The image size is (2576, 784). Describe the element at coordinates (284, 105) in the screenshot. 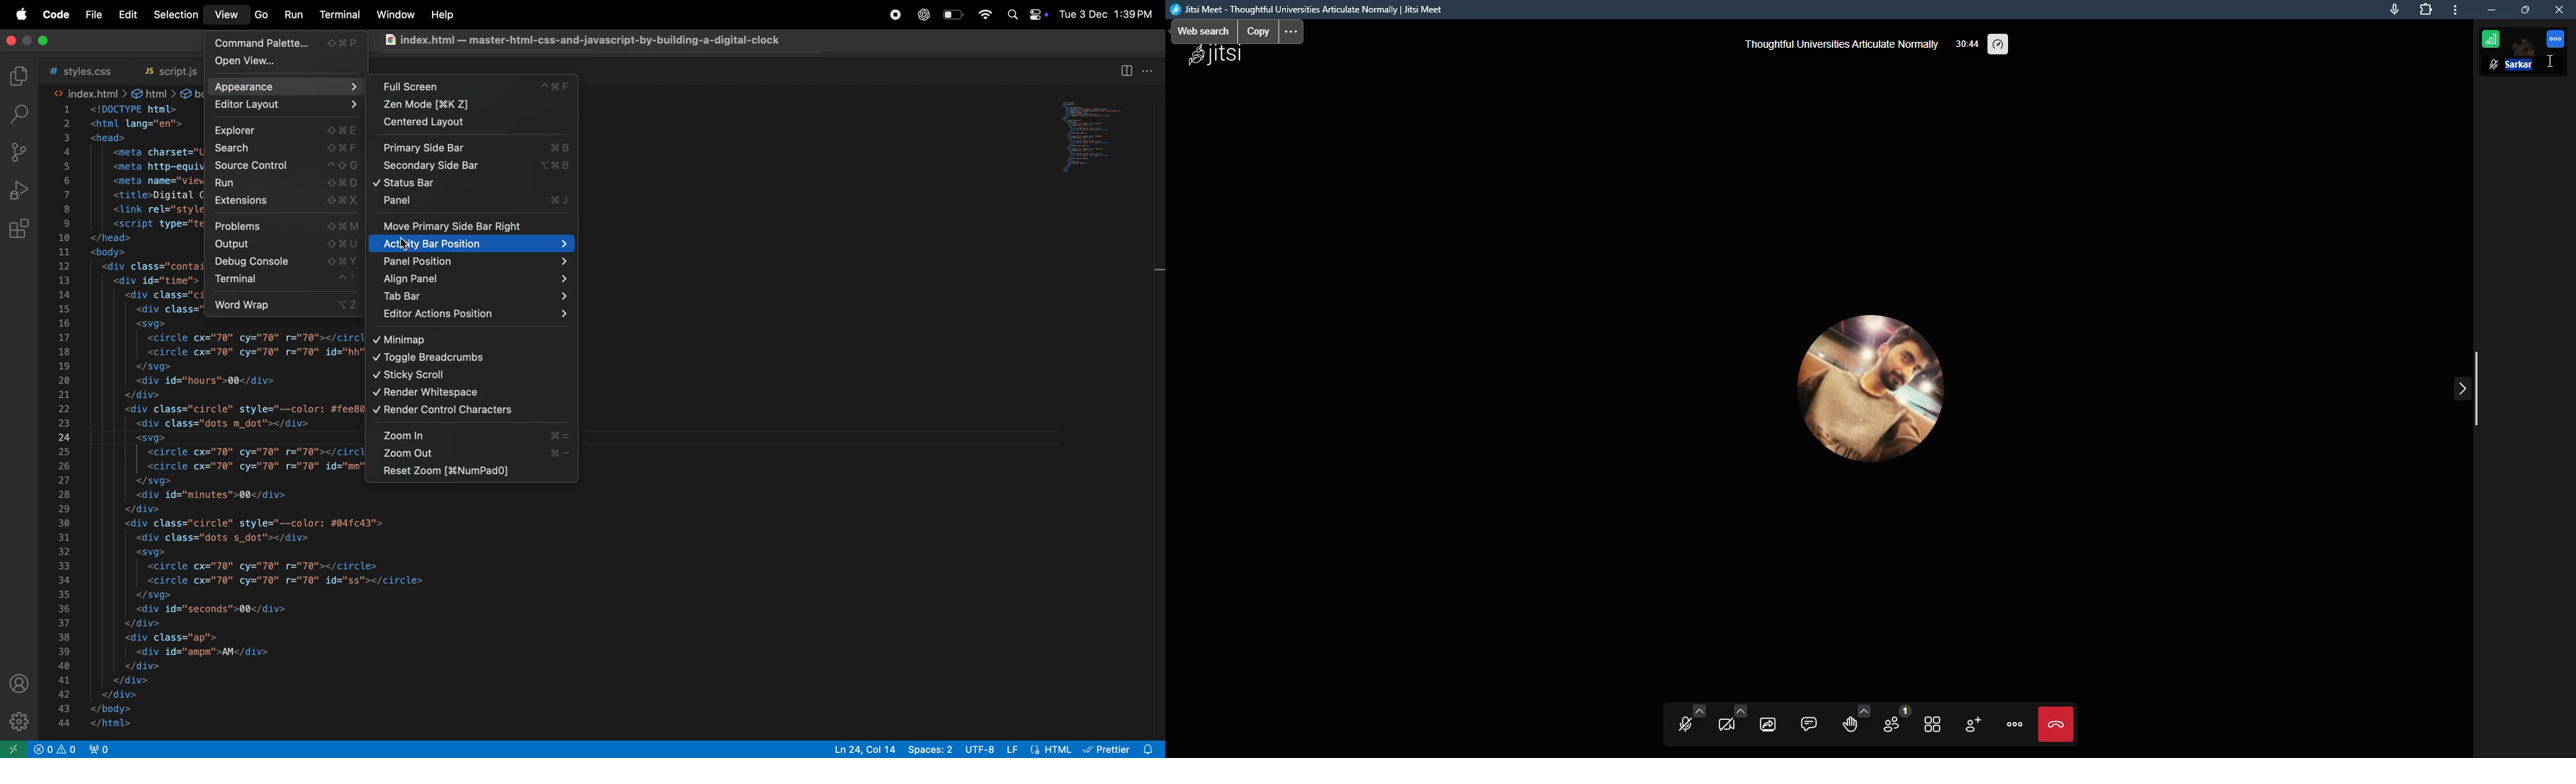

I see `editor layout` at that location.